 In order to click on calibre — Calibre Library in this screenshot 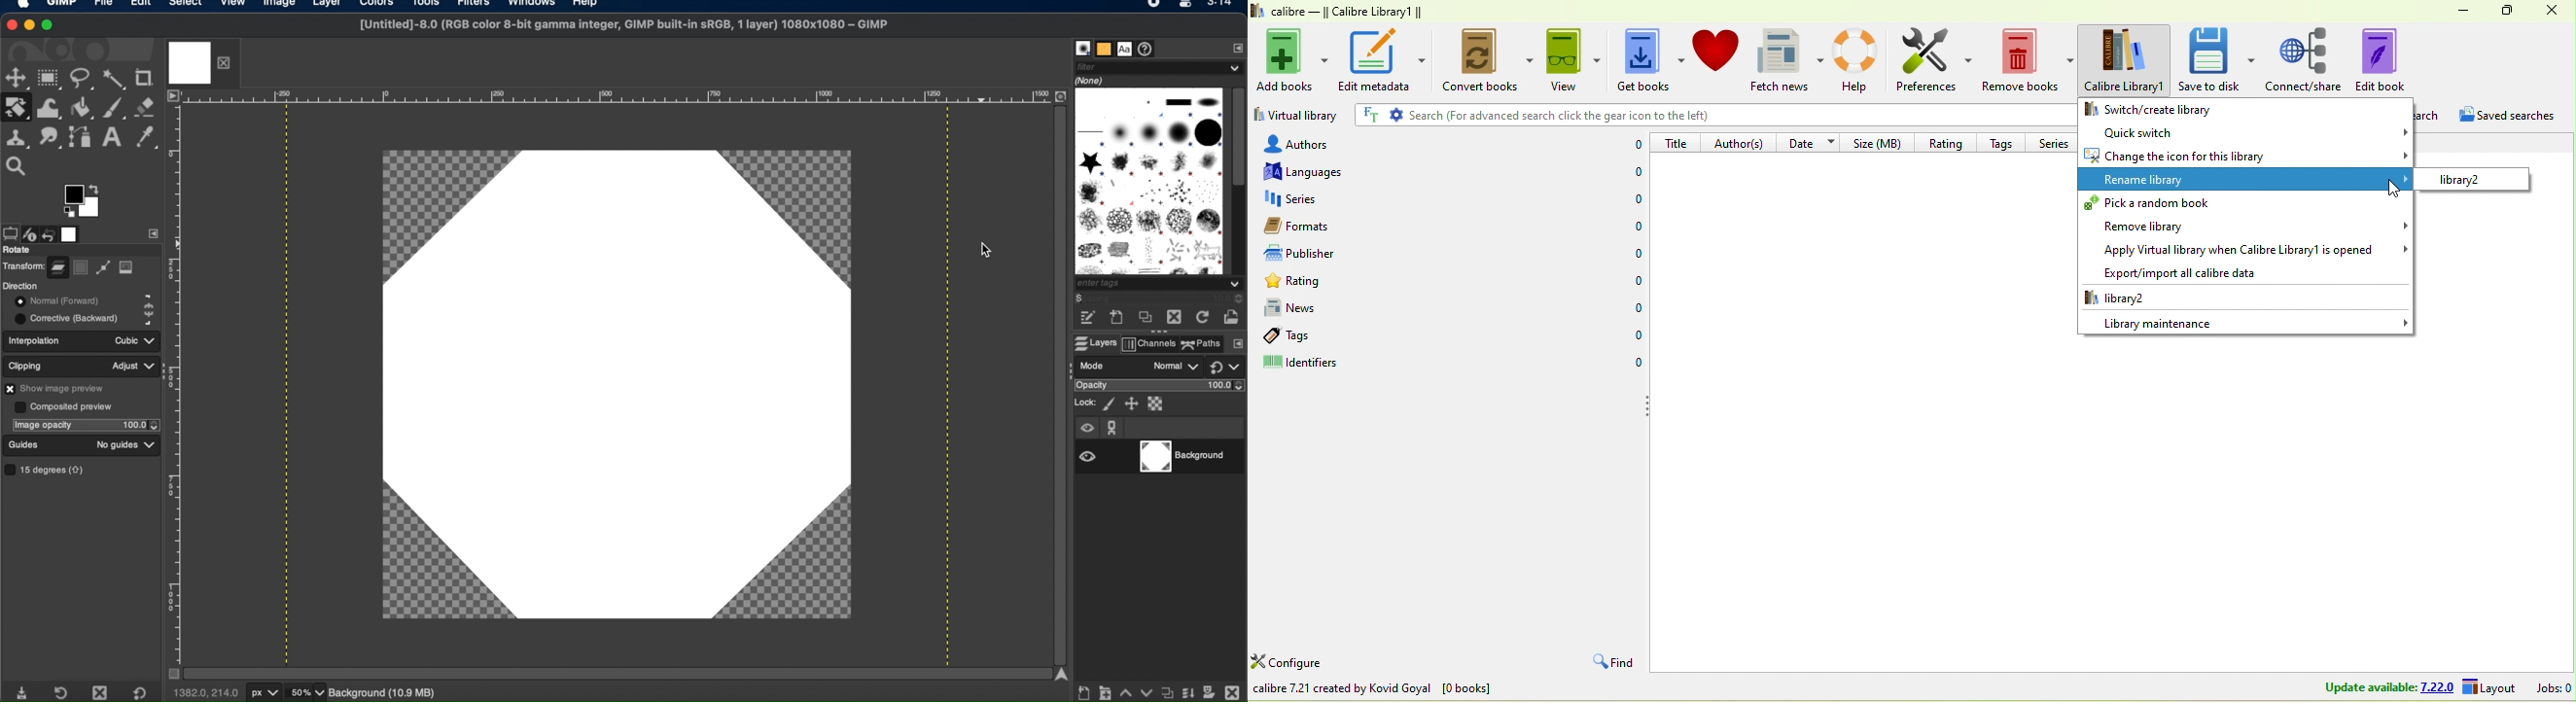, I will do `click(1333, 12)`.